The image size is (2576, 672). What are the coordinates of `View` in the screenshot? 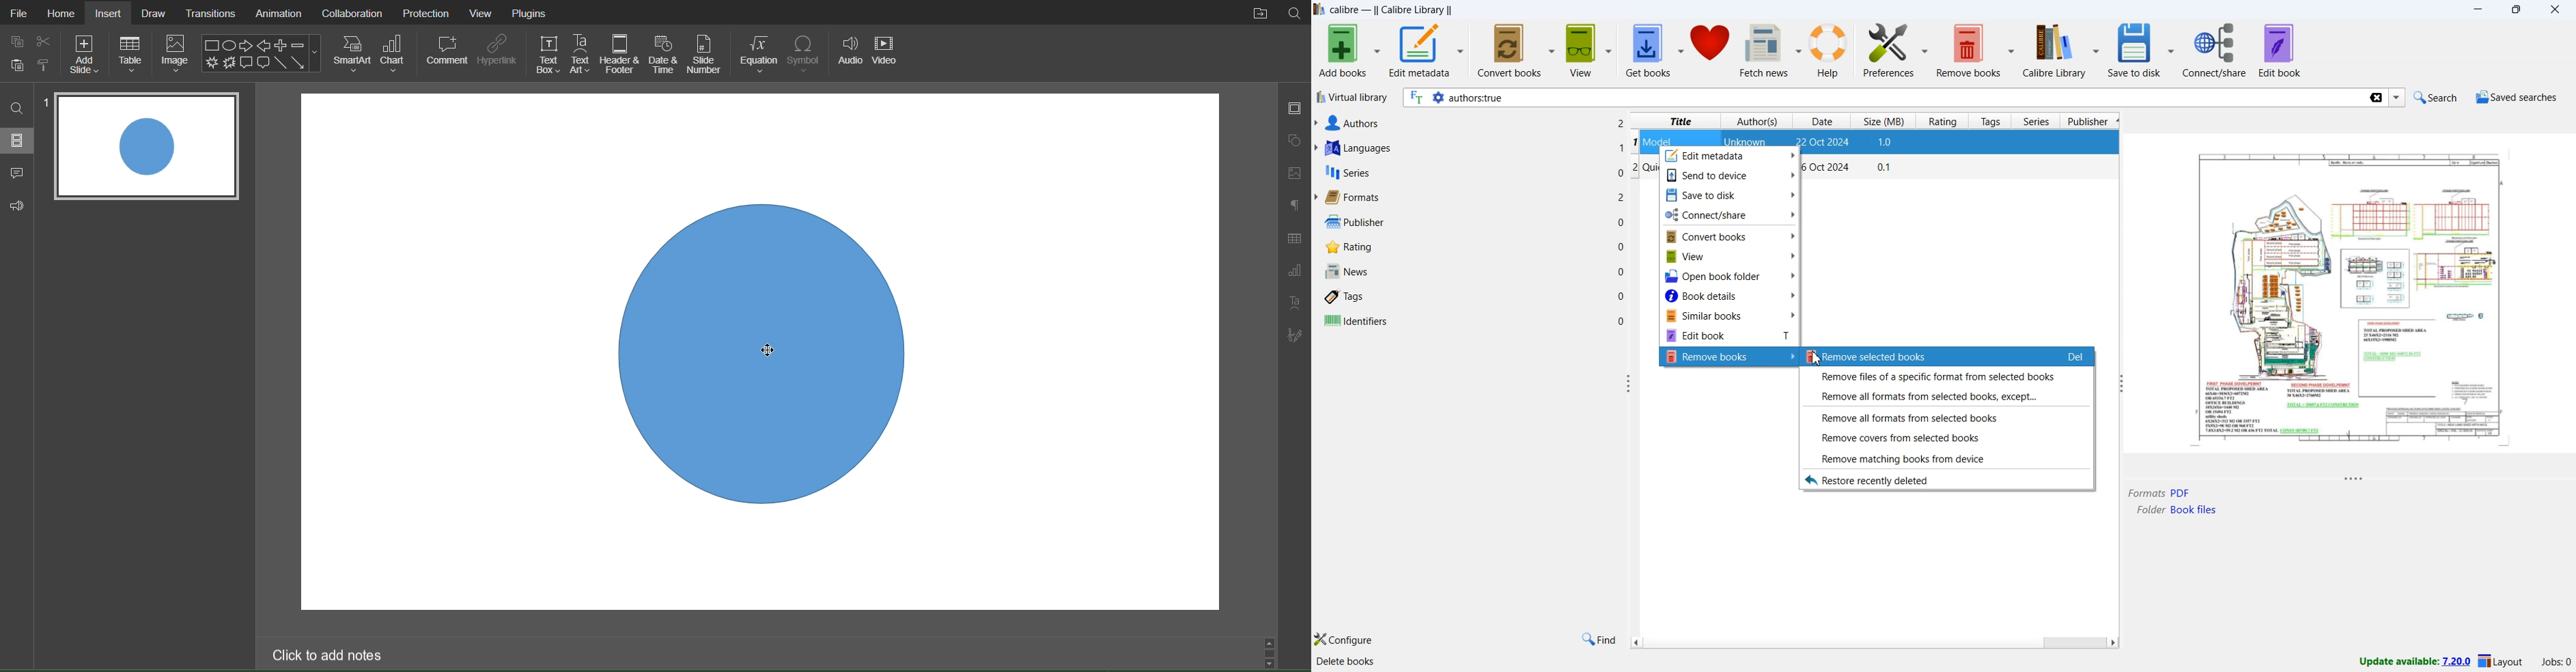 It's located at (1731, 256).